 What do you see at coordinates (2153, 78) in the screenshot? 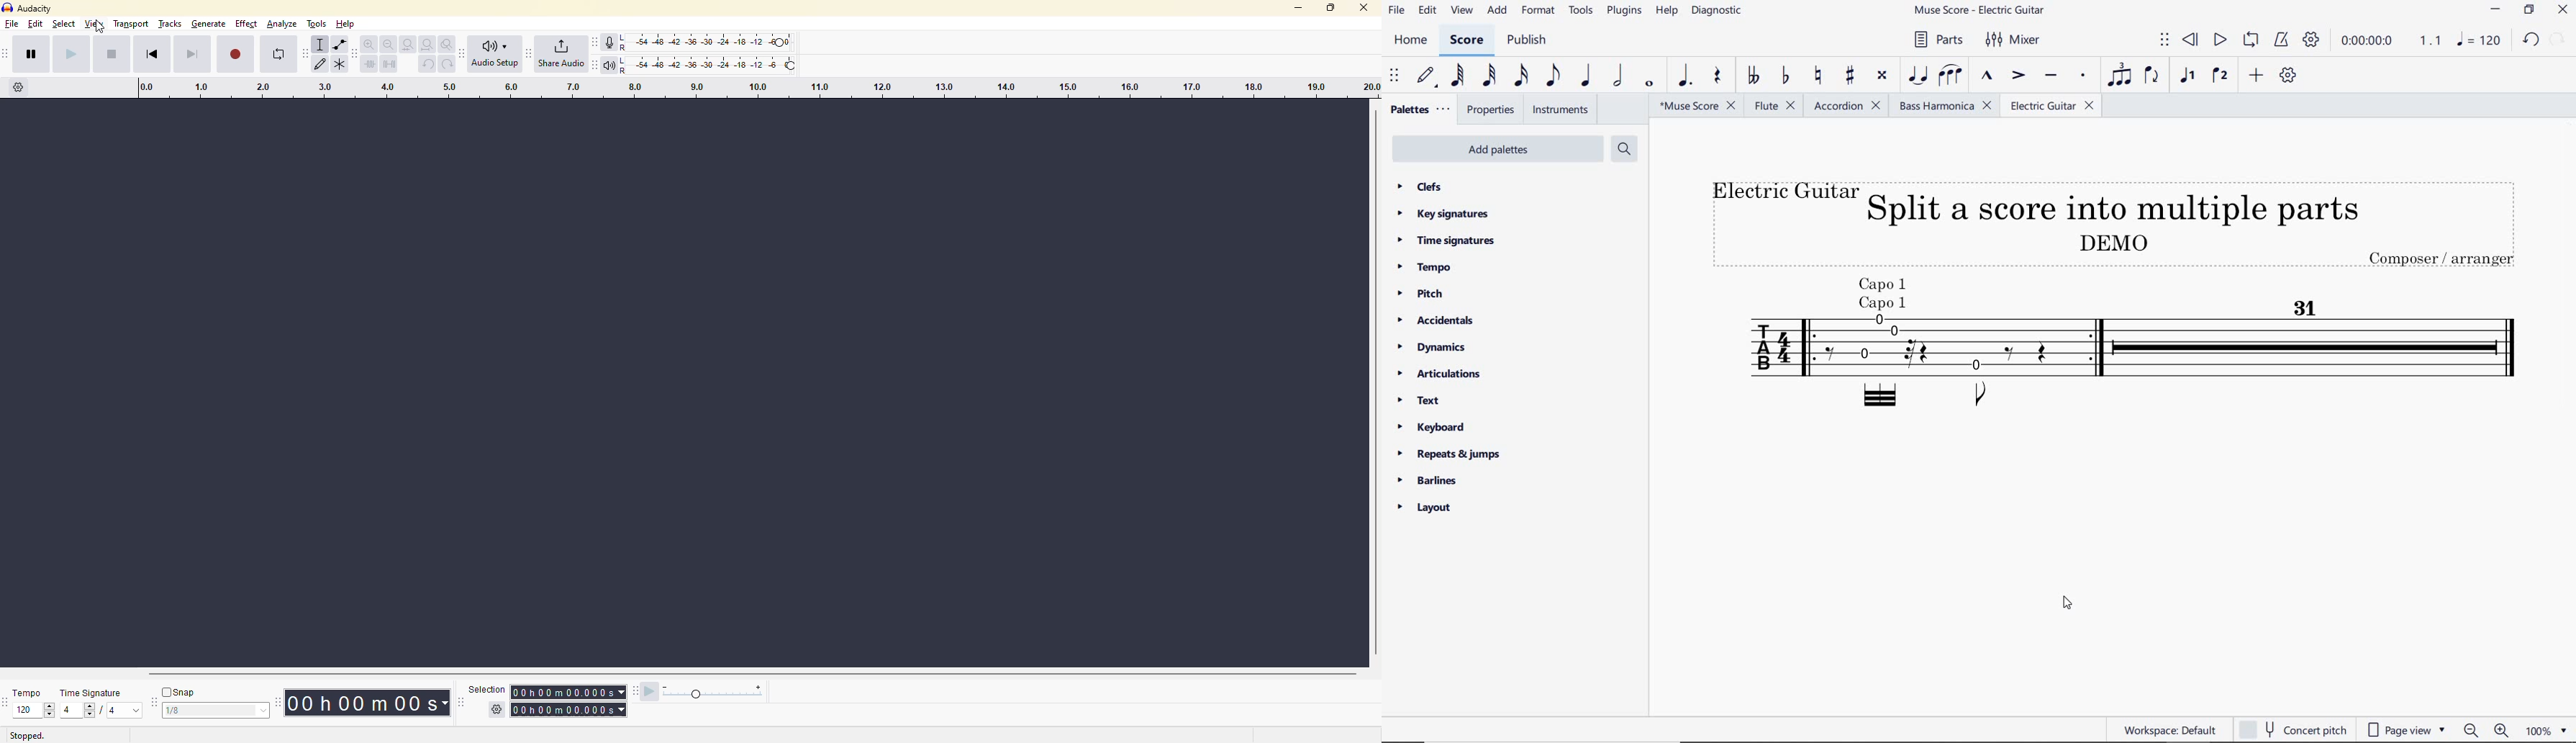
I see `flip direction` at bounding box center [2153, 78].